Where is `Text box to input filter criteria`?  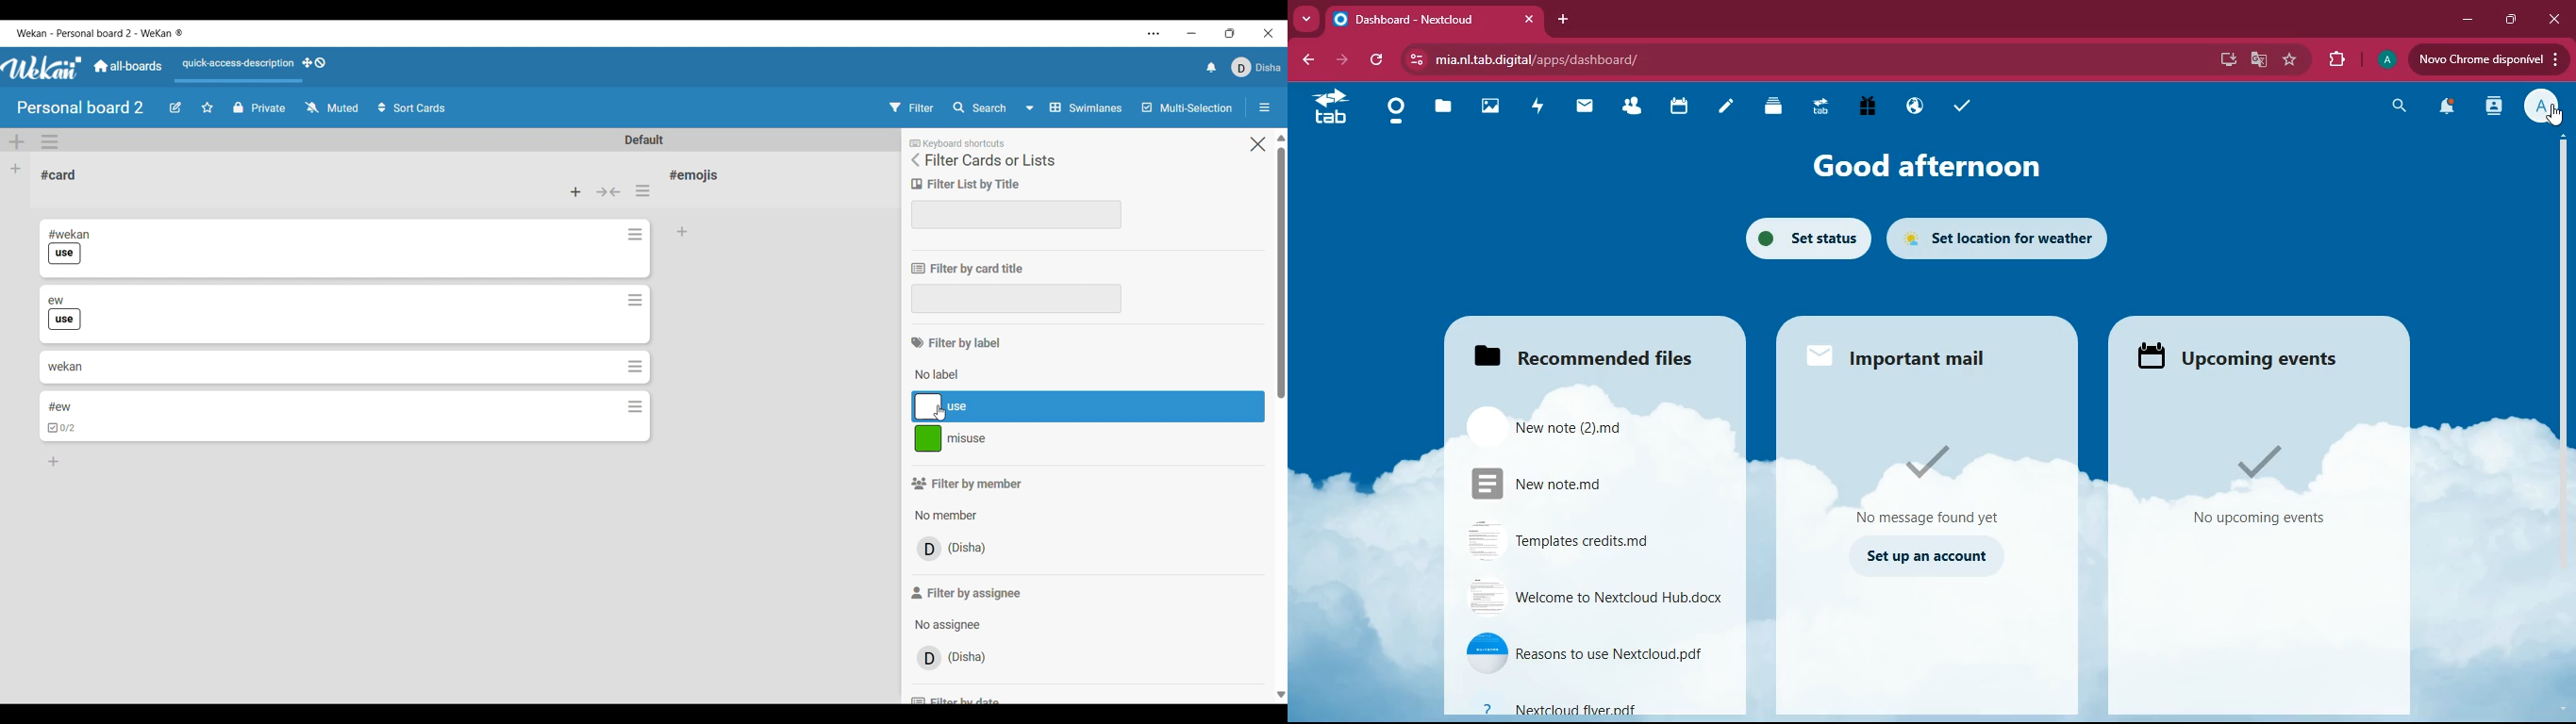 Text box to input filter criteria is located at coordinates (1016, 299).